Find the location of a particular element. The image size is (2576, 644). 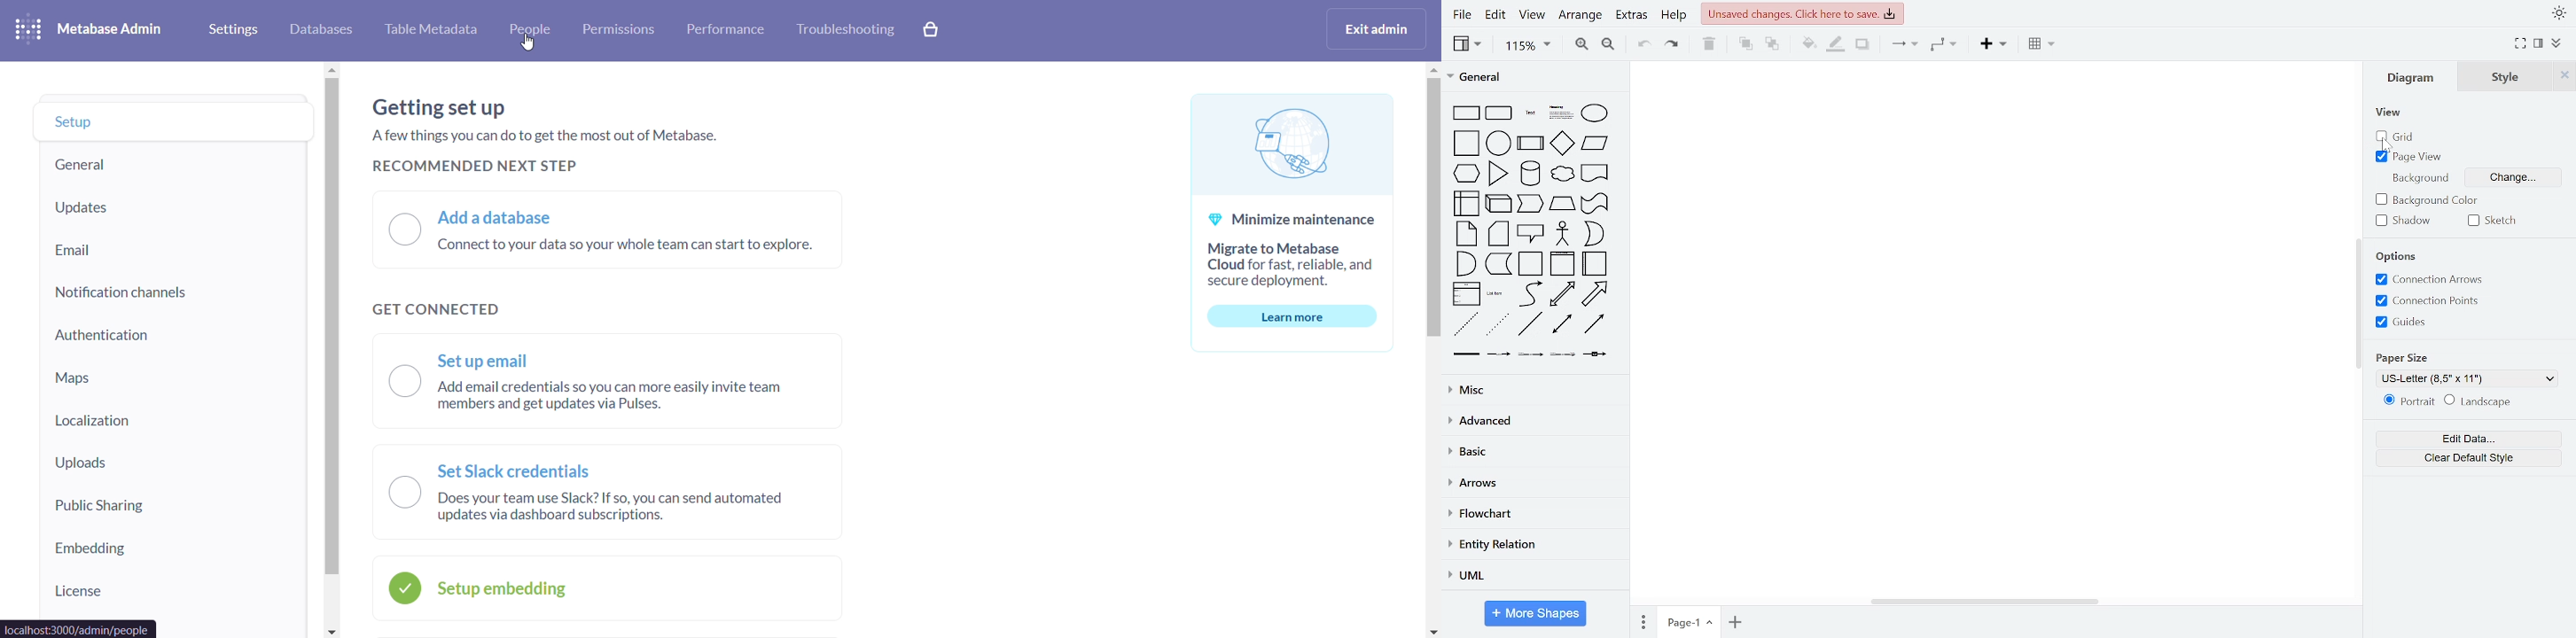

waypoints is located at coordinates (1943, 46).